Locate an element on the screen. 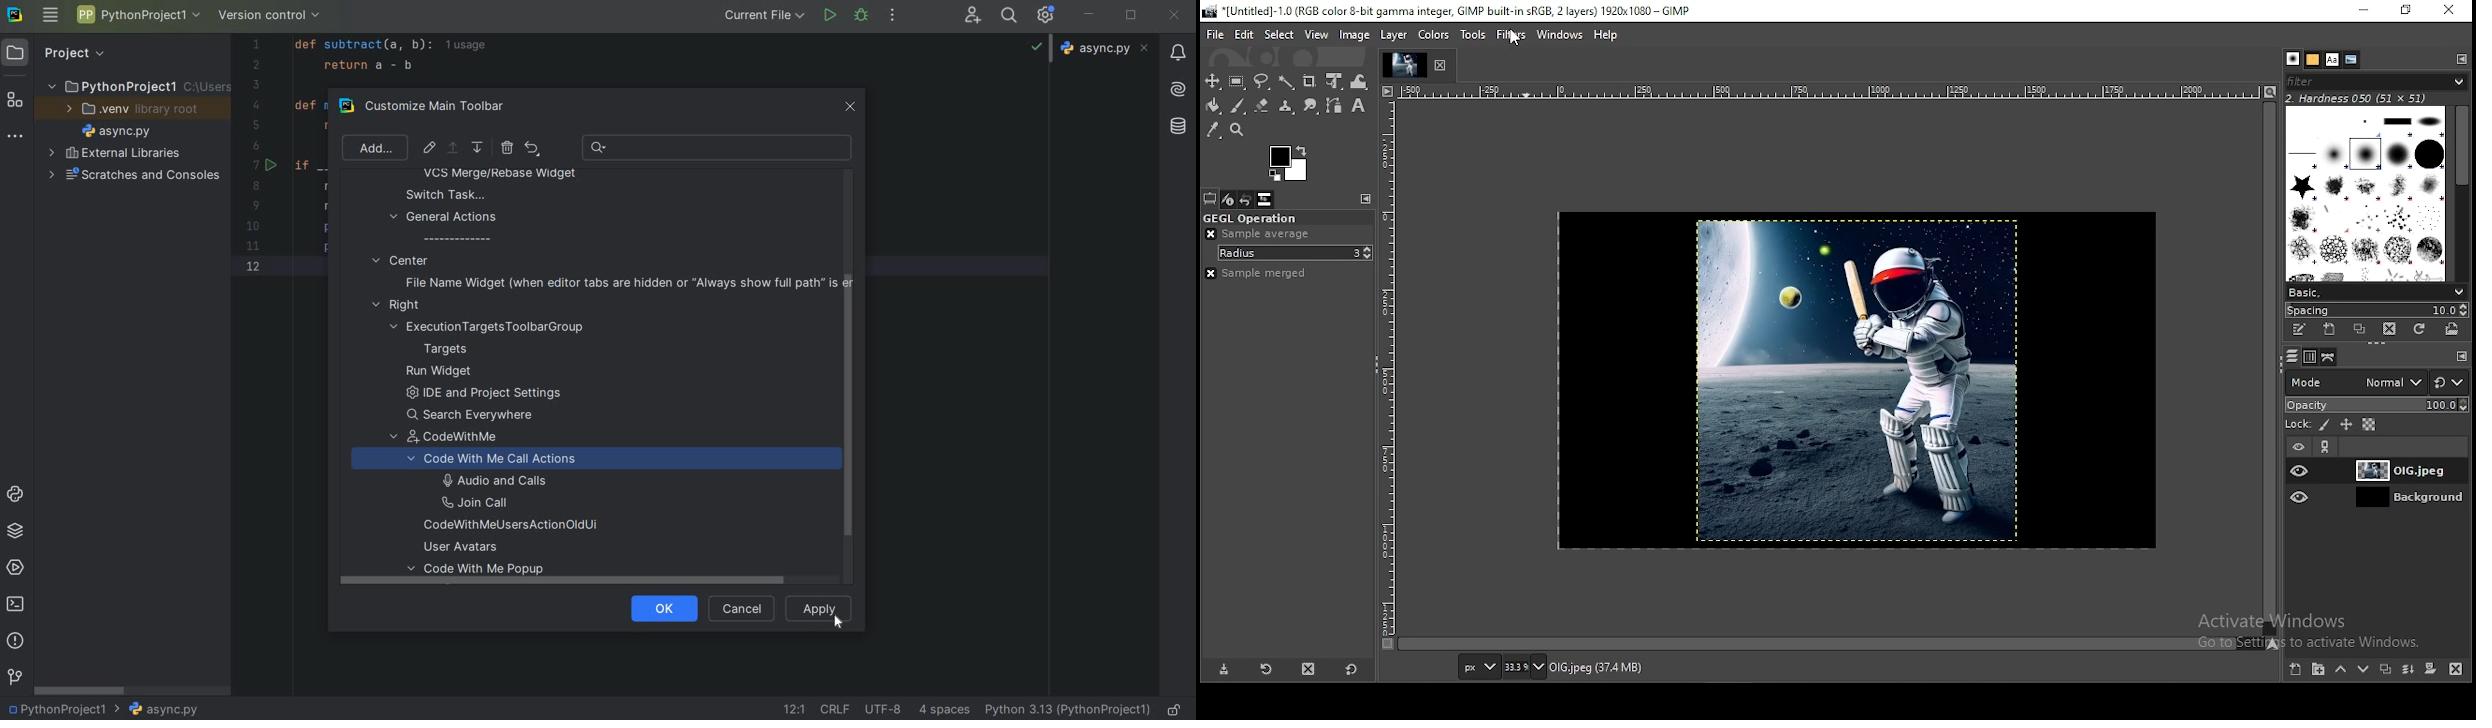 This screenshot has width=2492, height=728. execution Targets Toolbar Group is located at coordinates (490, 327).